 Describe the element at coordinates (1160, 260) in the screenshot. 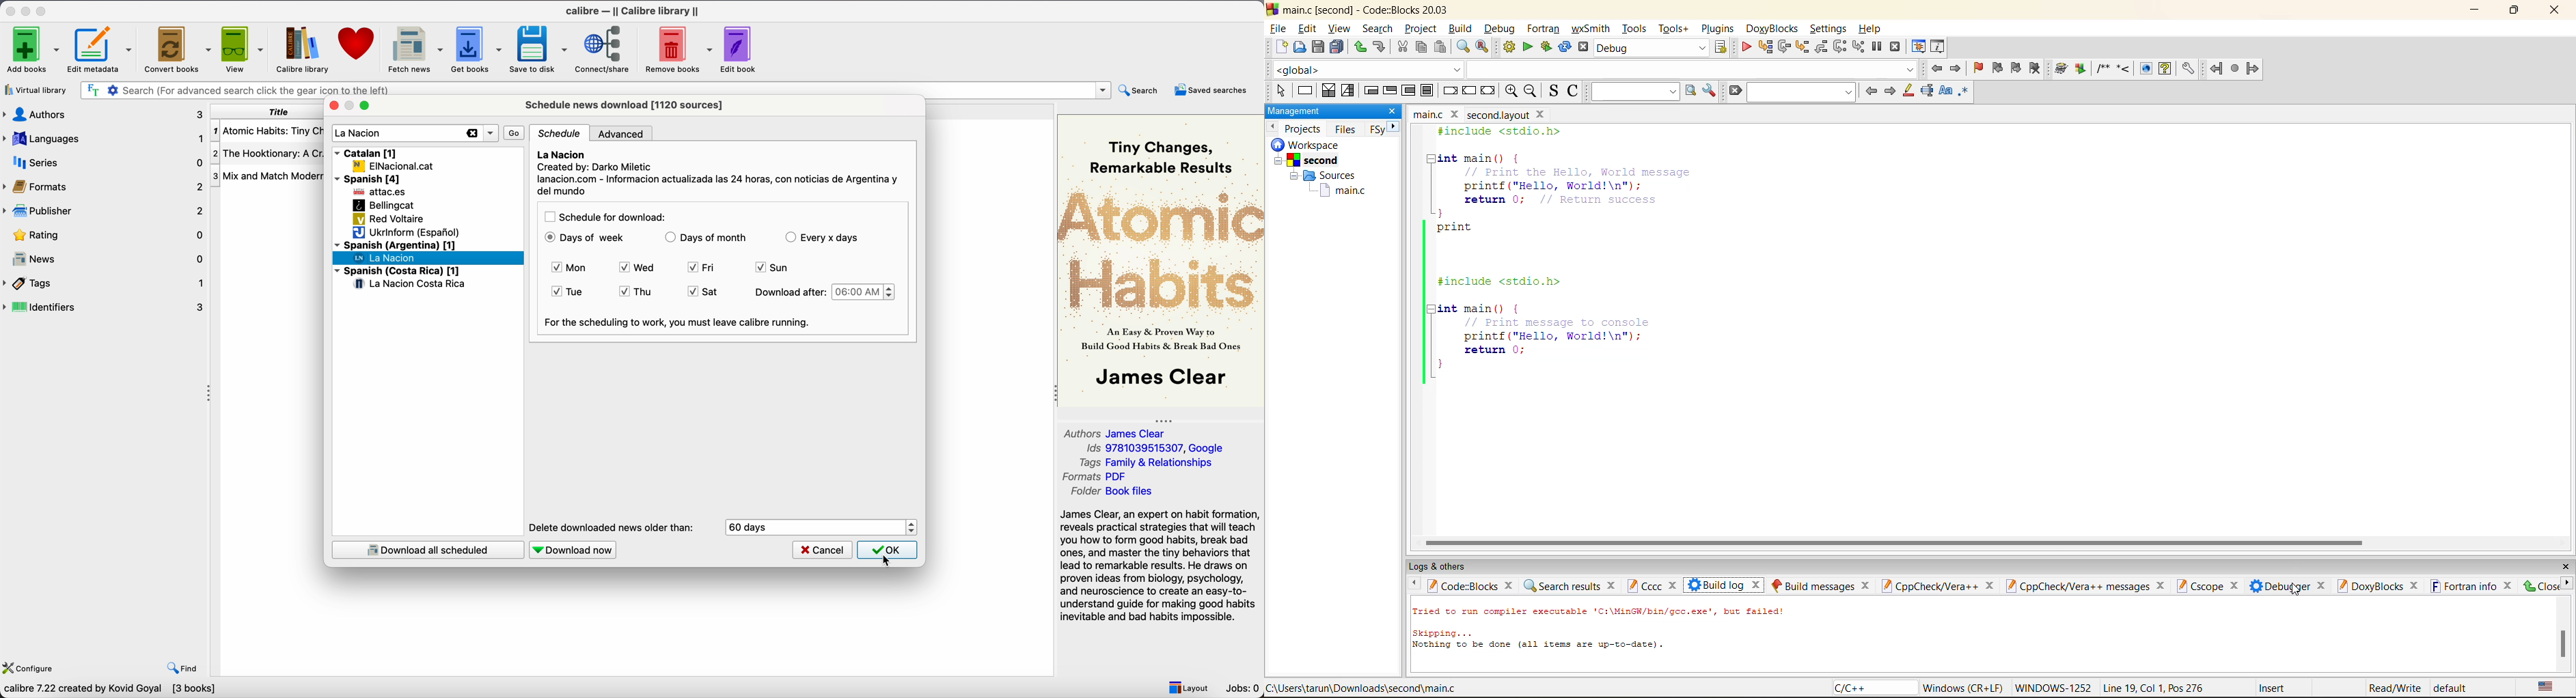

I see `book cover preview` at that location.